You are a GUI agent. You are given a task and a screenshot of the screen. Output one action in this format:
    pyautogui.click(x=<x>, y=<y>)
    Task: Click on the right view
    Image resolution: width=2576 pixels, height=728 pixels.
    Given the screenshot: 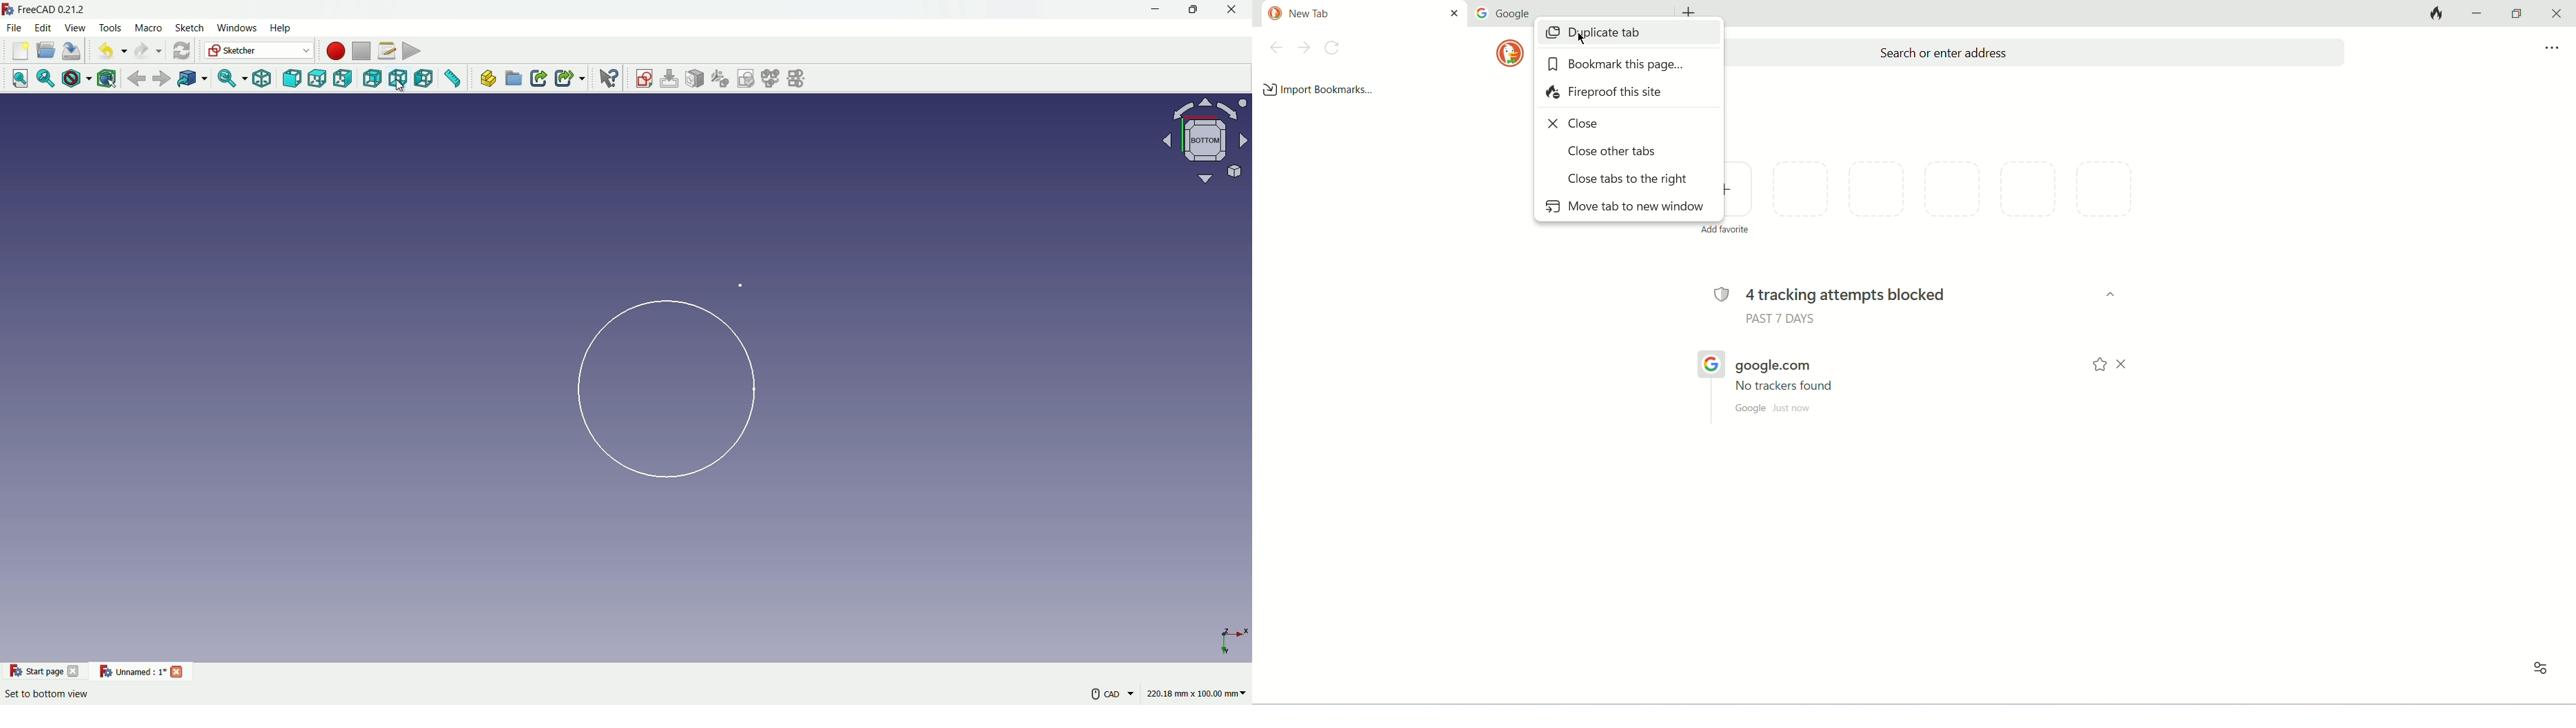 What is the action you would take?
    pyautogui.click(x=343, y=79)
    